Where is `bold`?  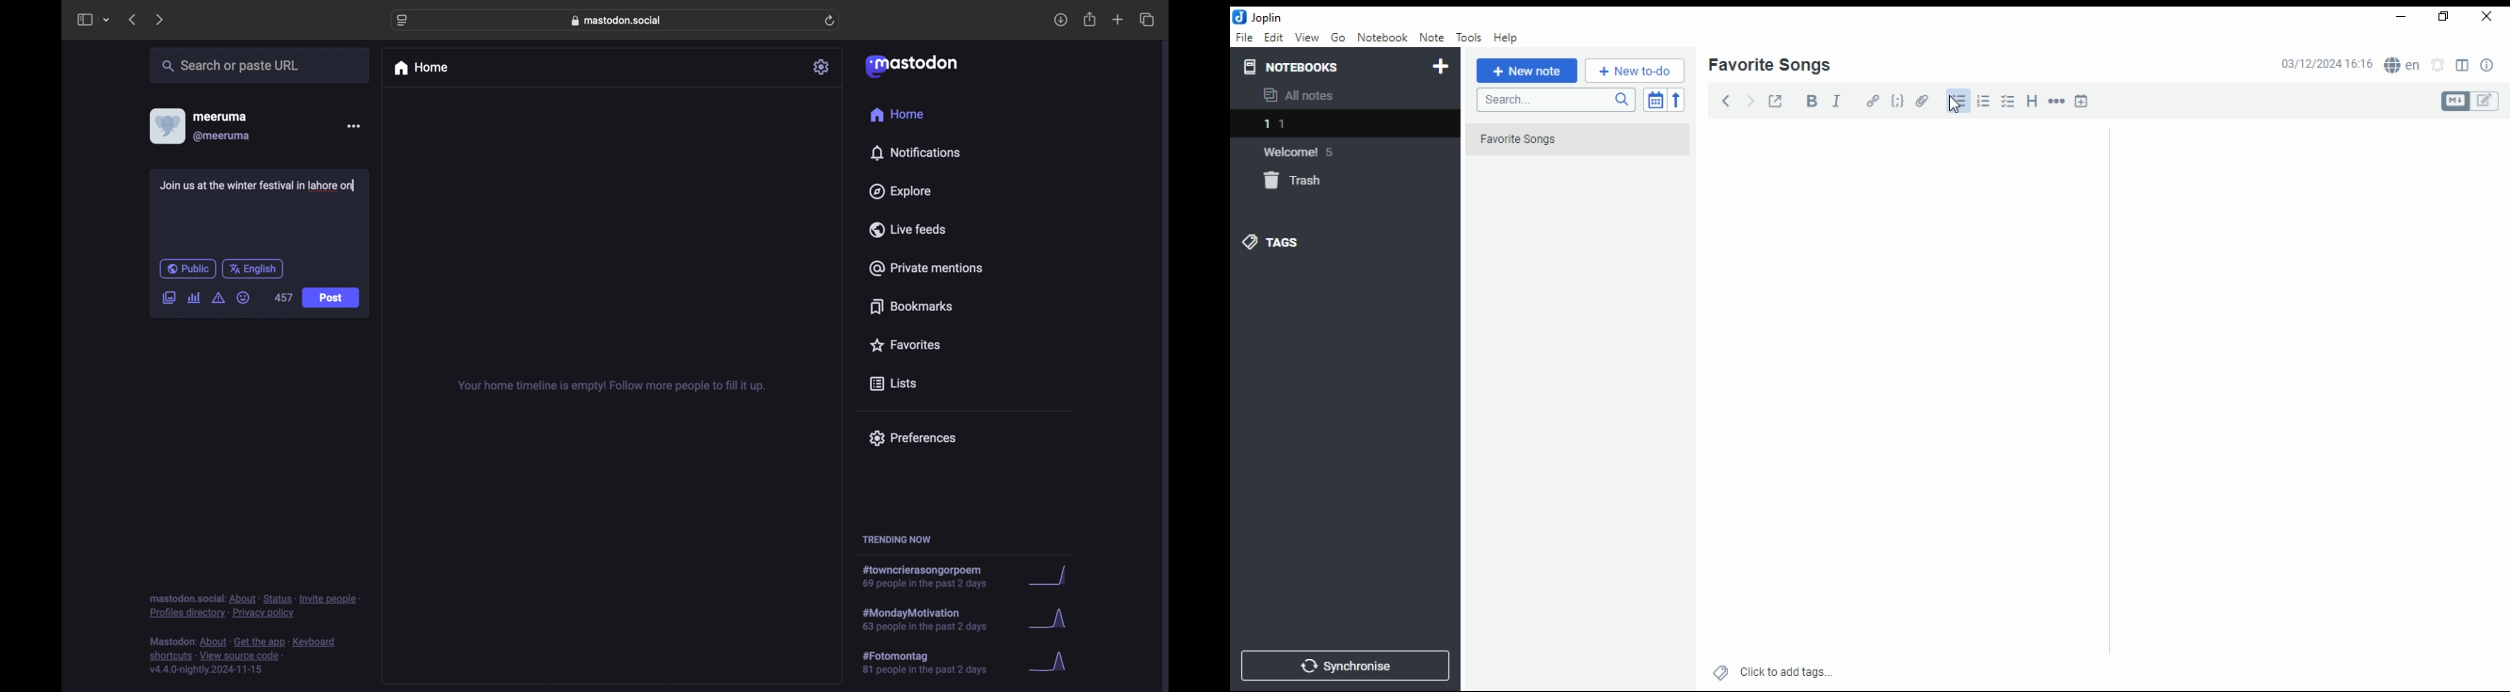
bold is located at coordinates (1811, 101).